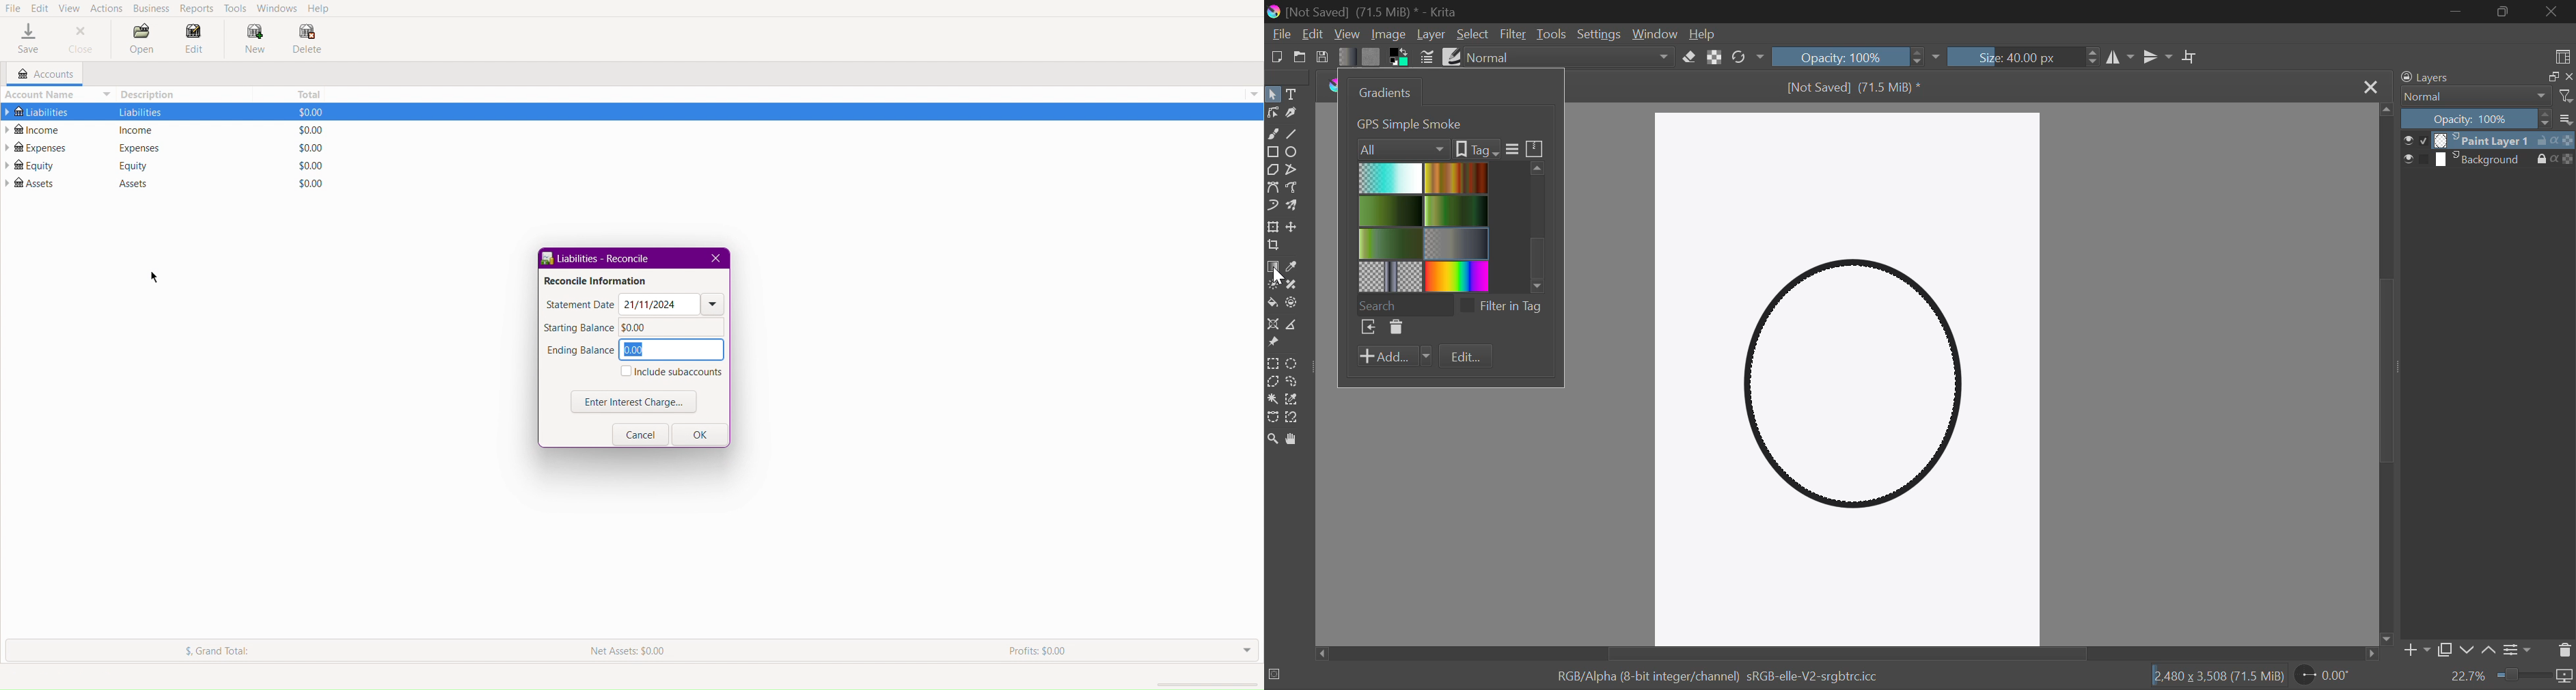 Image resolution: width=2576 pixels, height=700 pixels. What do you see at coordinates (1296, 381) in the screenshot?
I see `Freehand Selection` at bounding box center [1296, 381].